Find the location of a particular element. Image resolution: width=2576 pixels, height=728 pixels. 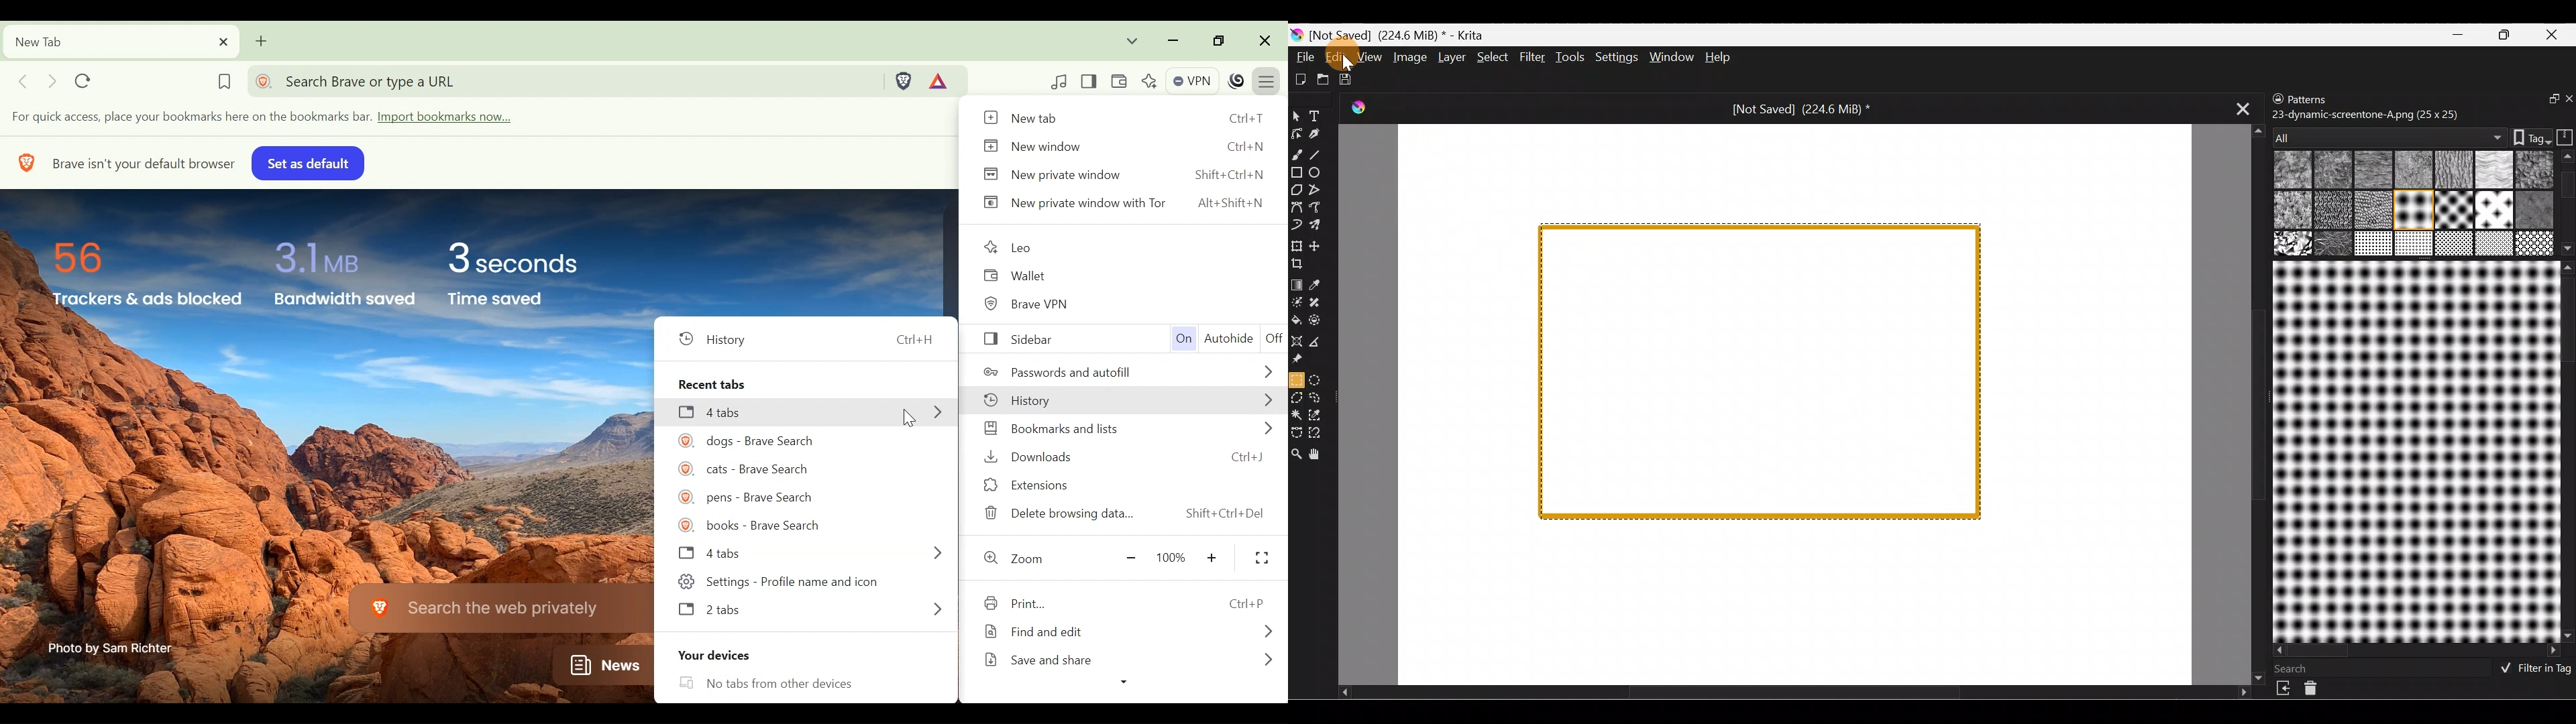

Crop an image is located at coordinates (1303, 267).